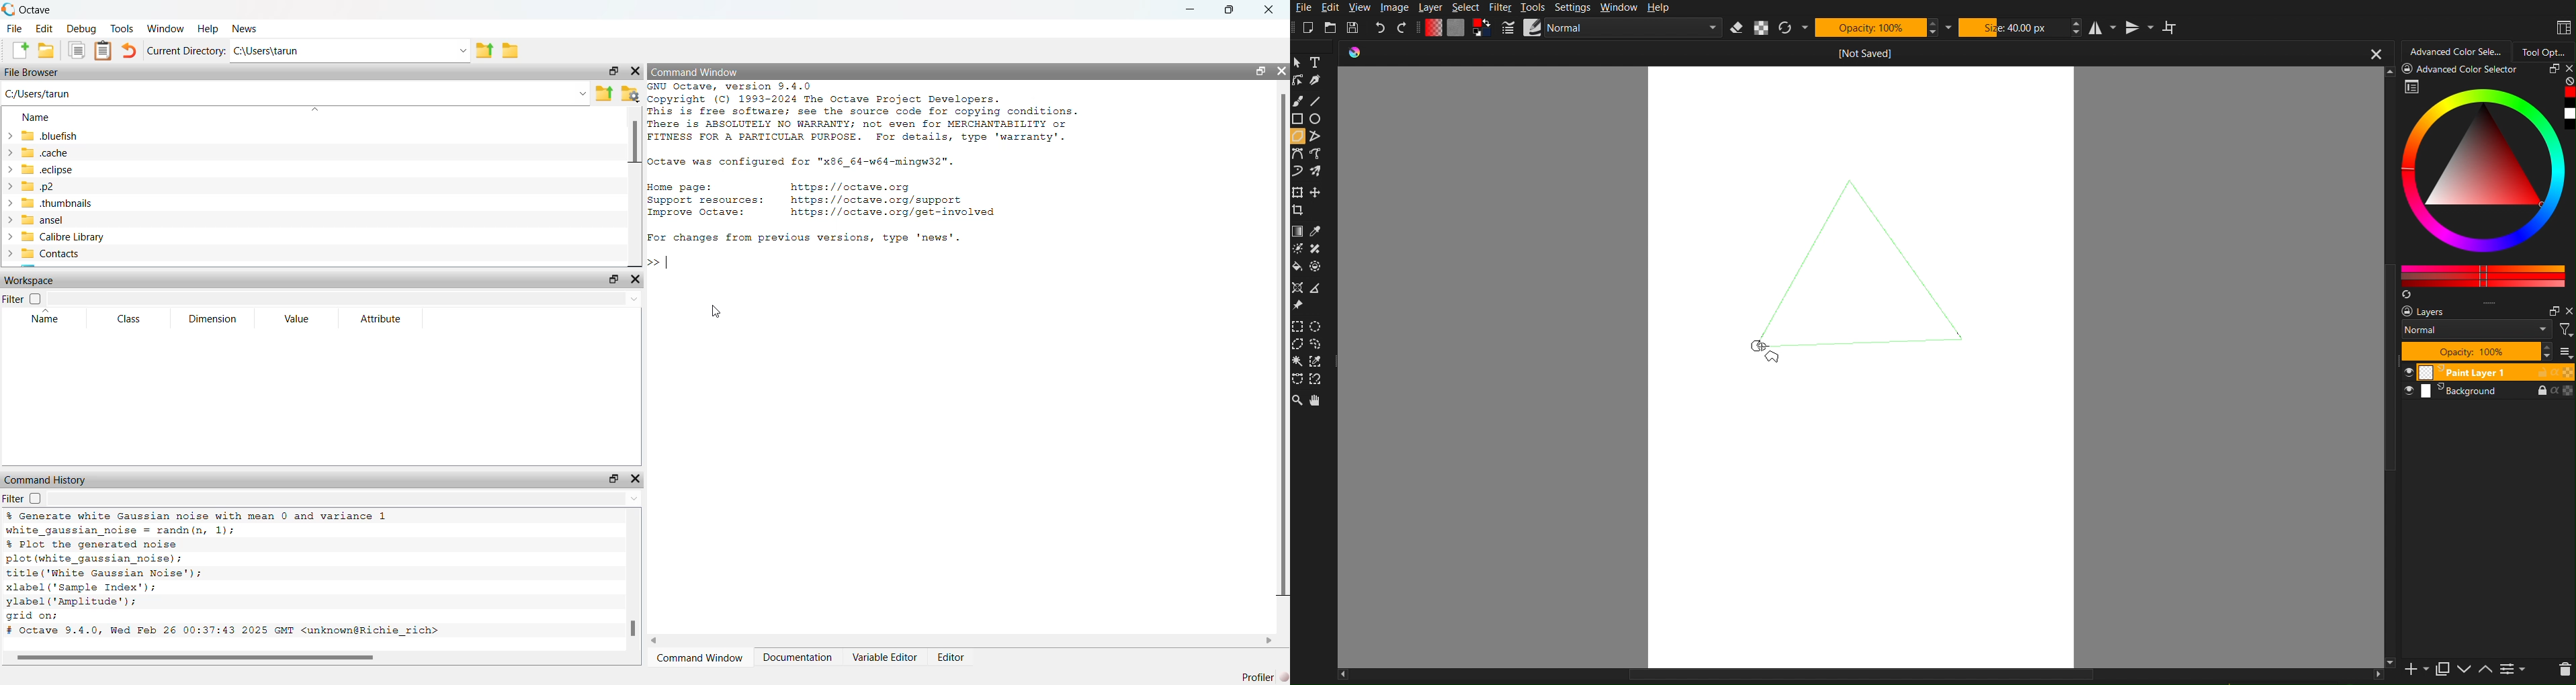 The image size is (2576, 700). Describe the element at coordinates (1298, 287) in the screenshot. I see `assistant tool` at that location.